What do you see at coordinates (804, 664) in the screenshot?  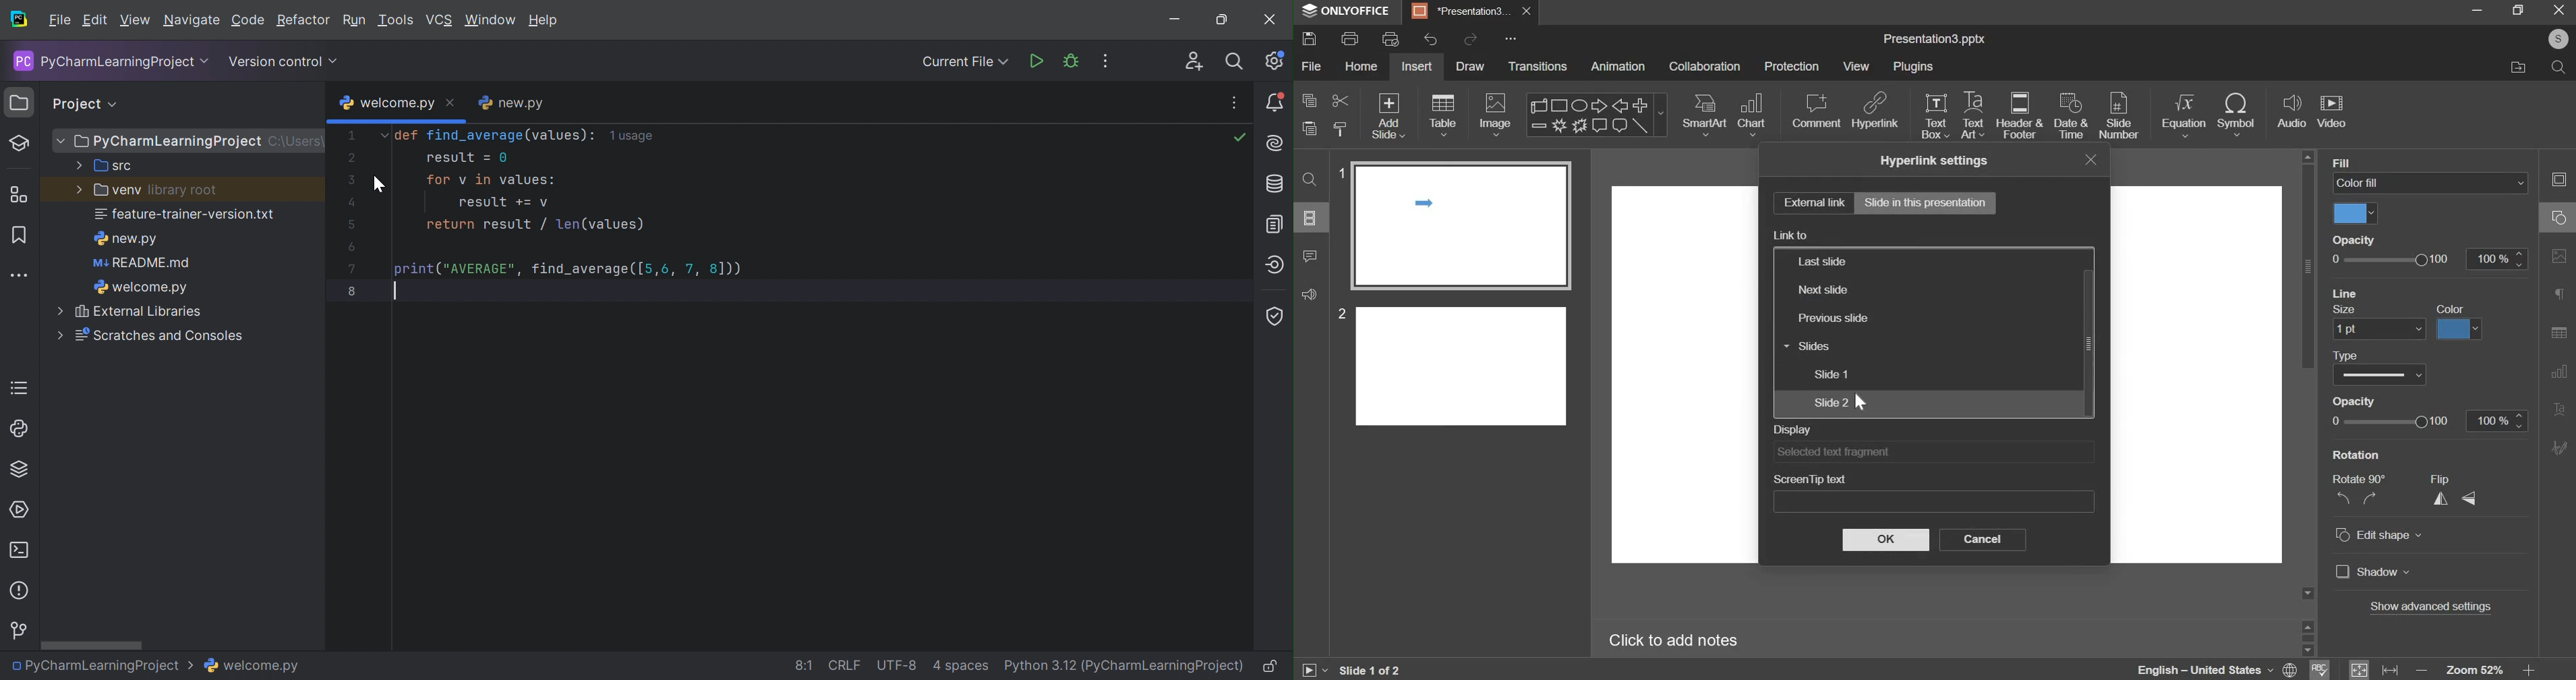 I see `8:1` at bounding box center [804, 664].